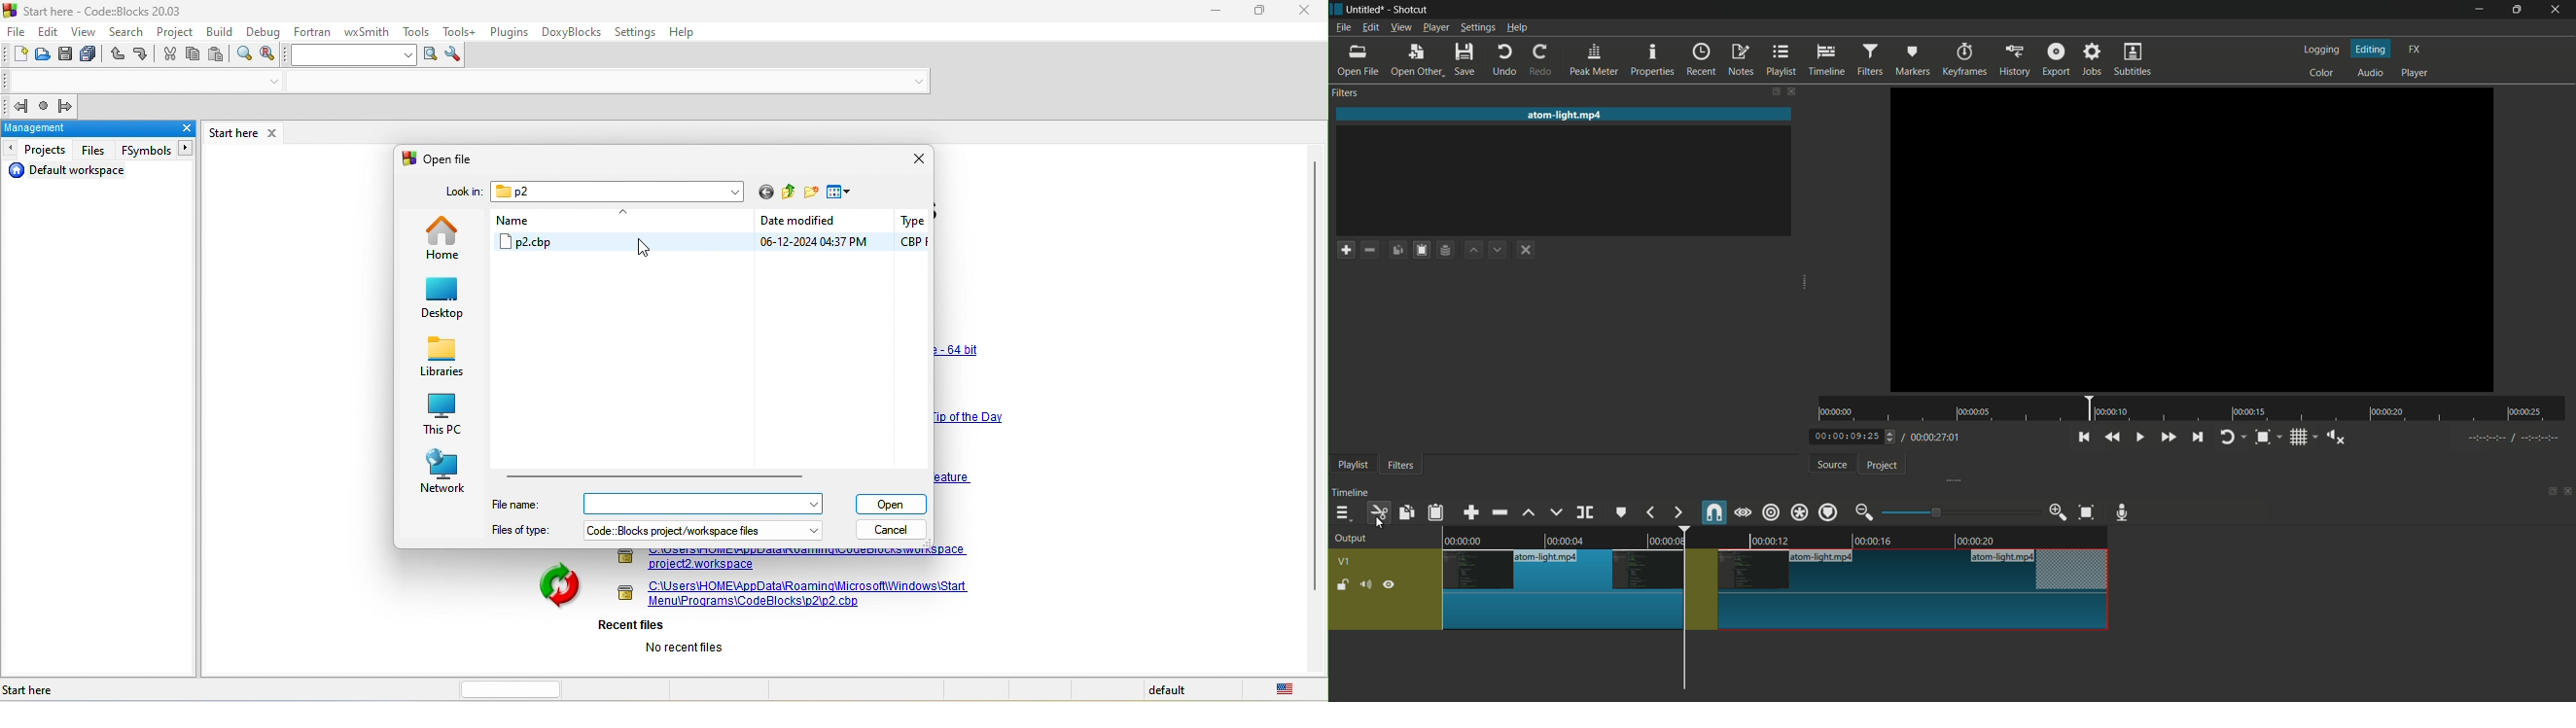 Image resolution: width=2576 pixels, height=728 pixels. I want to click on ripple all tracks, so click(1799, 512).